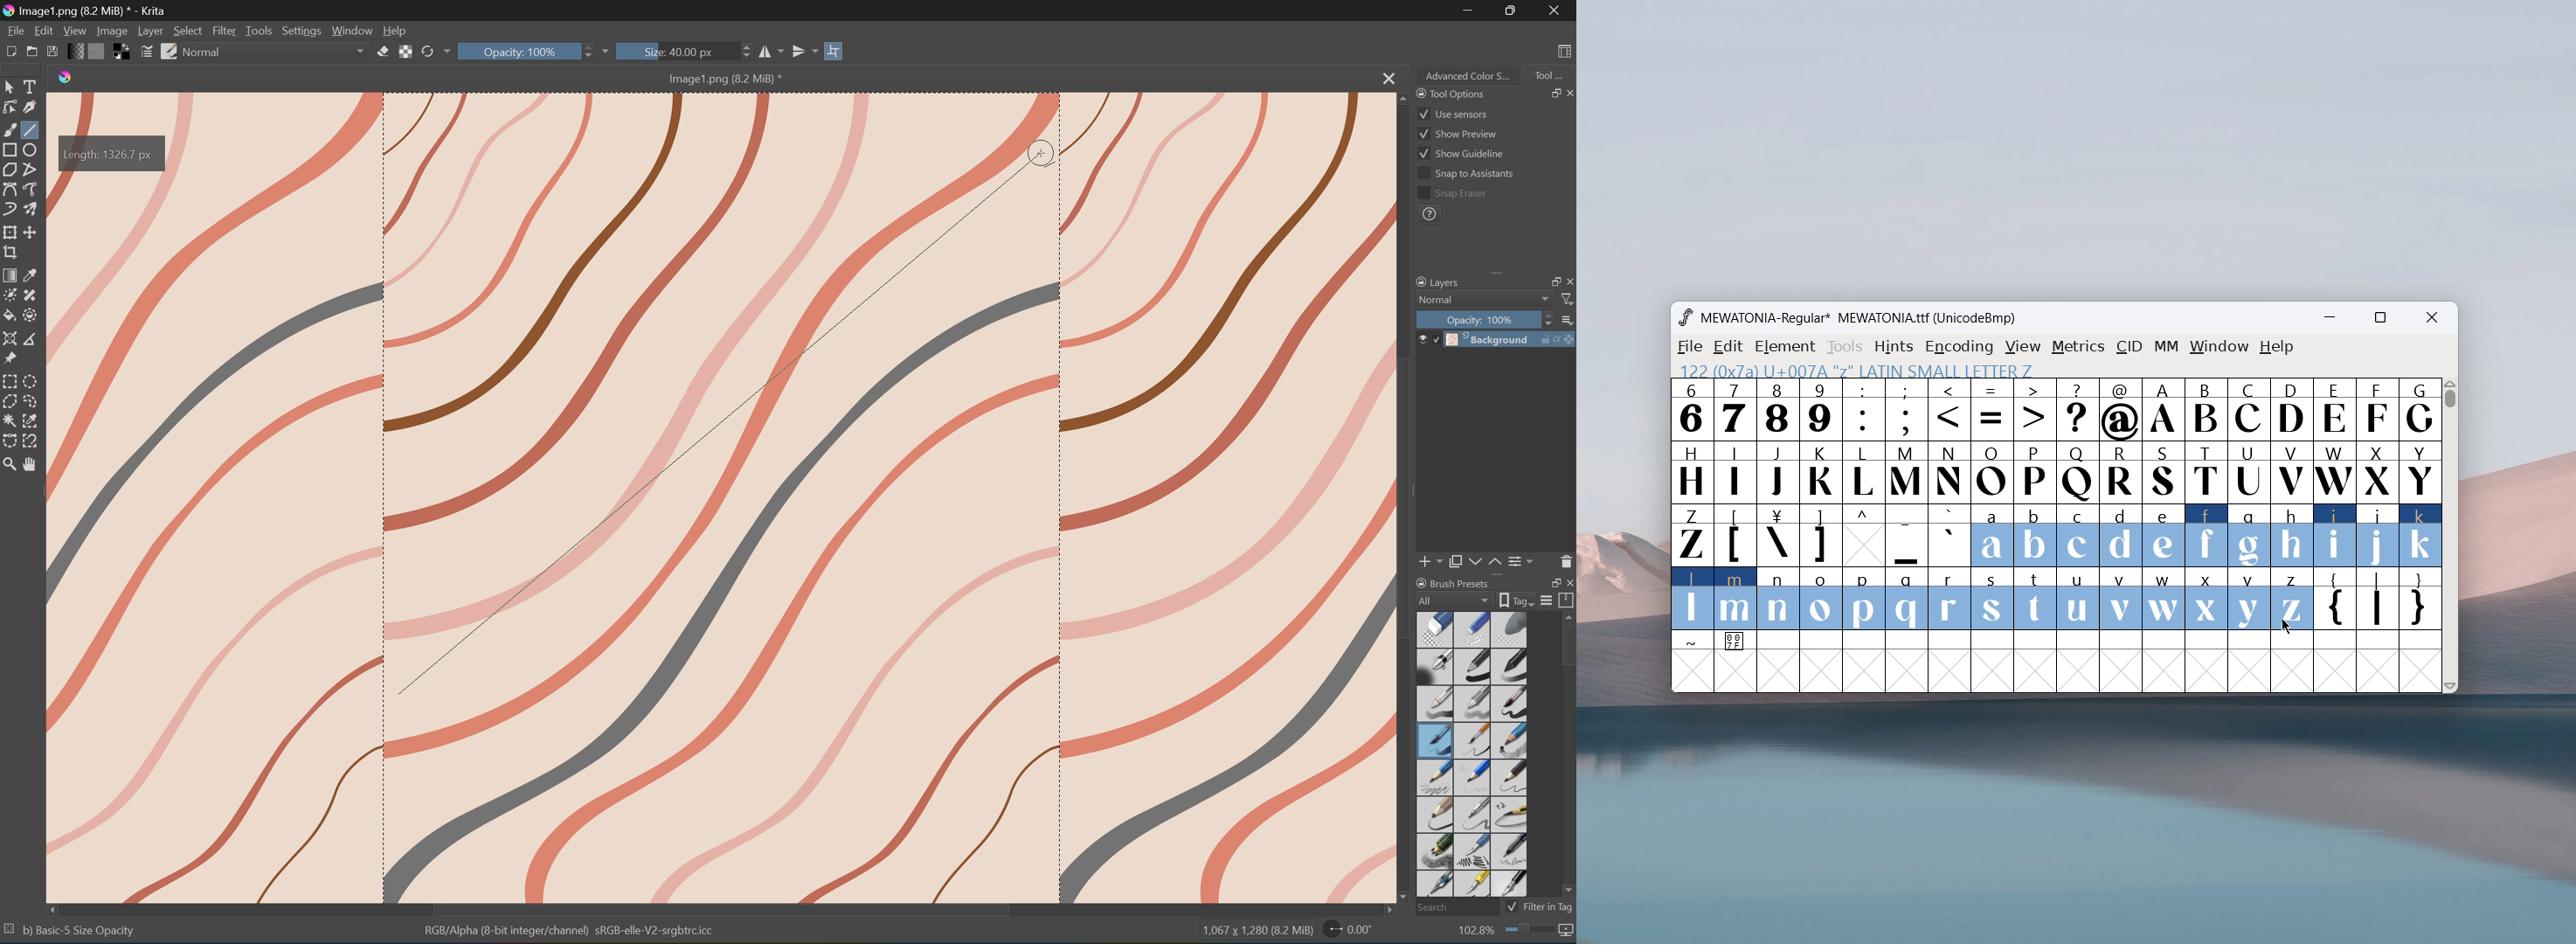 This screenshot has height=952, width=2576. I want to click on ^, so click(1863, 536).